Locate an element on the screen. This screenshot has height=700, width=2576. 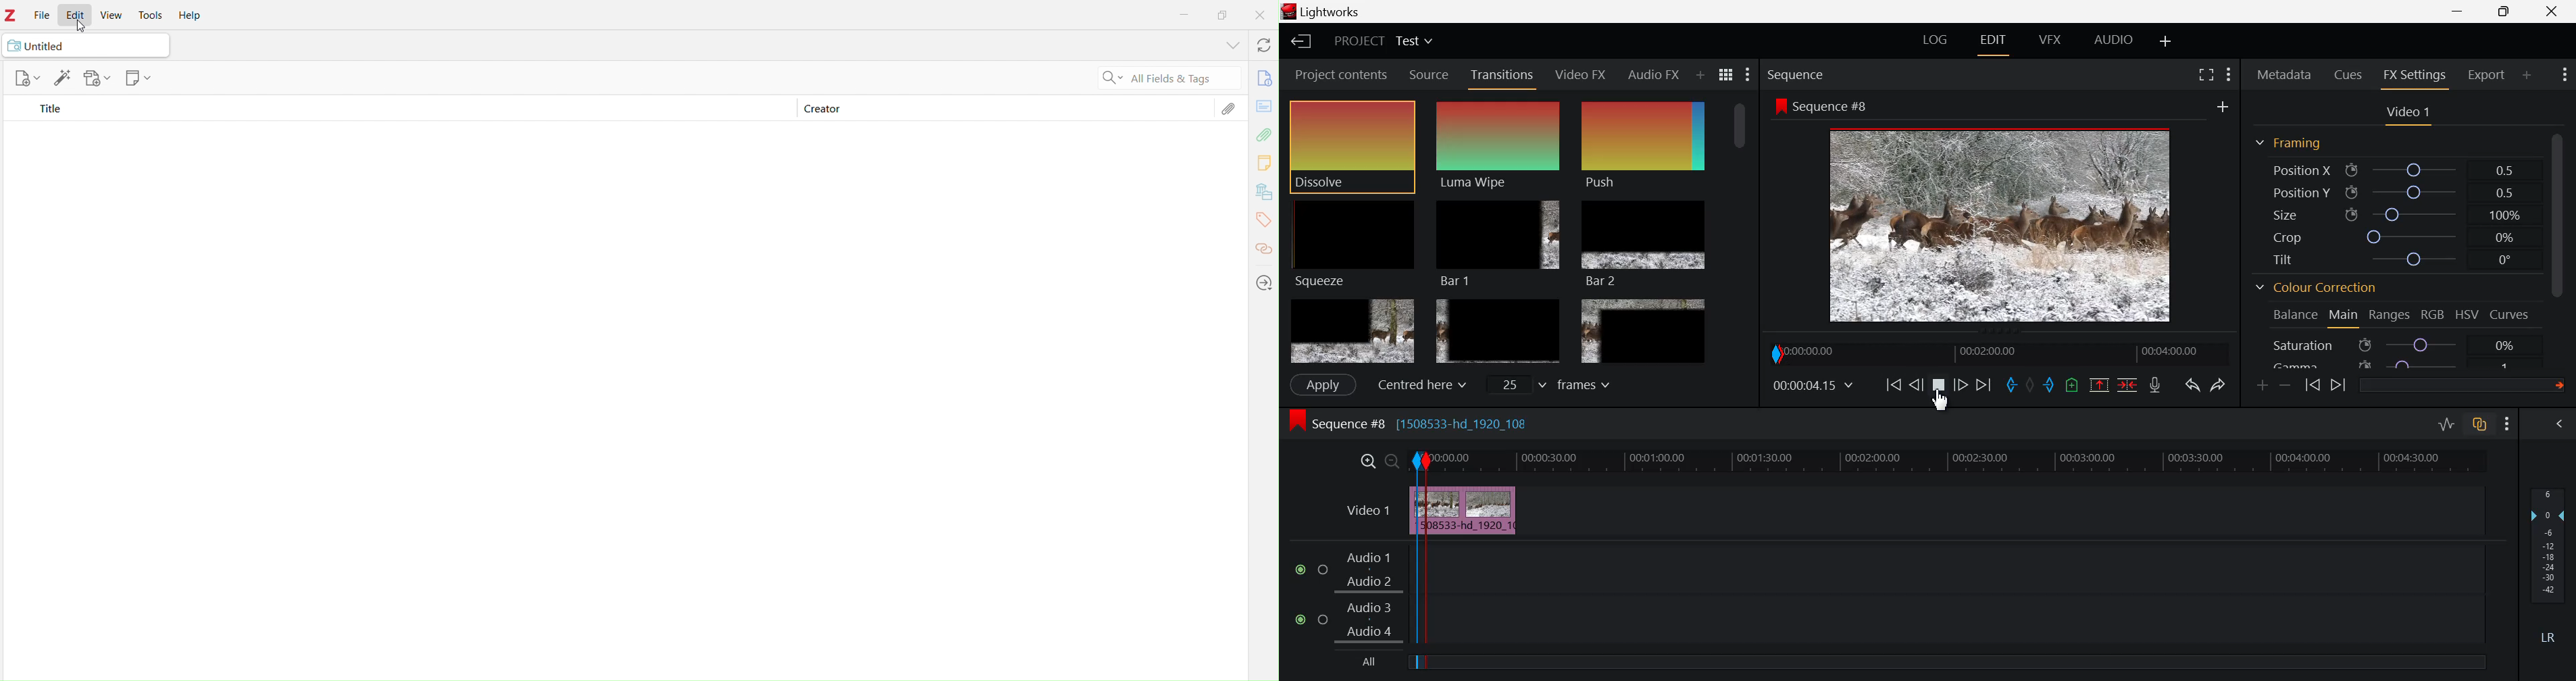
Comments is located at coordinates (1264, 164).